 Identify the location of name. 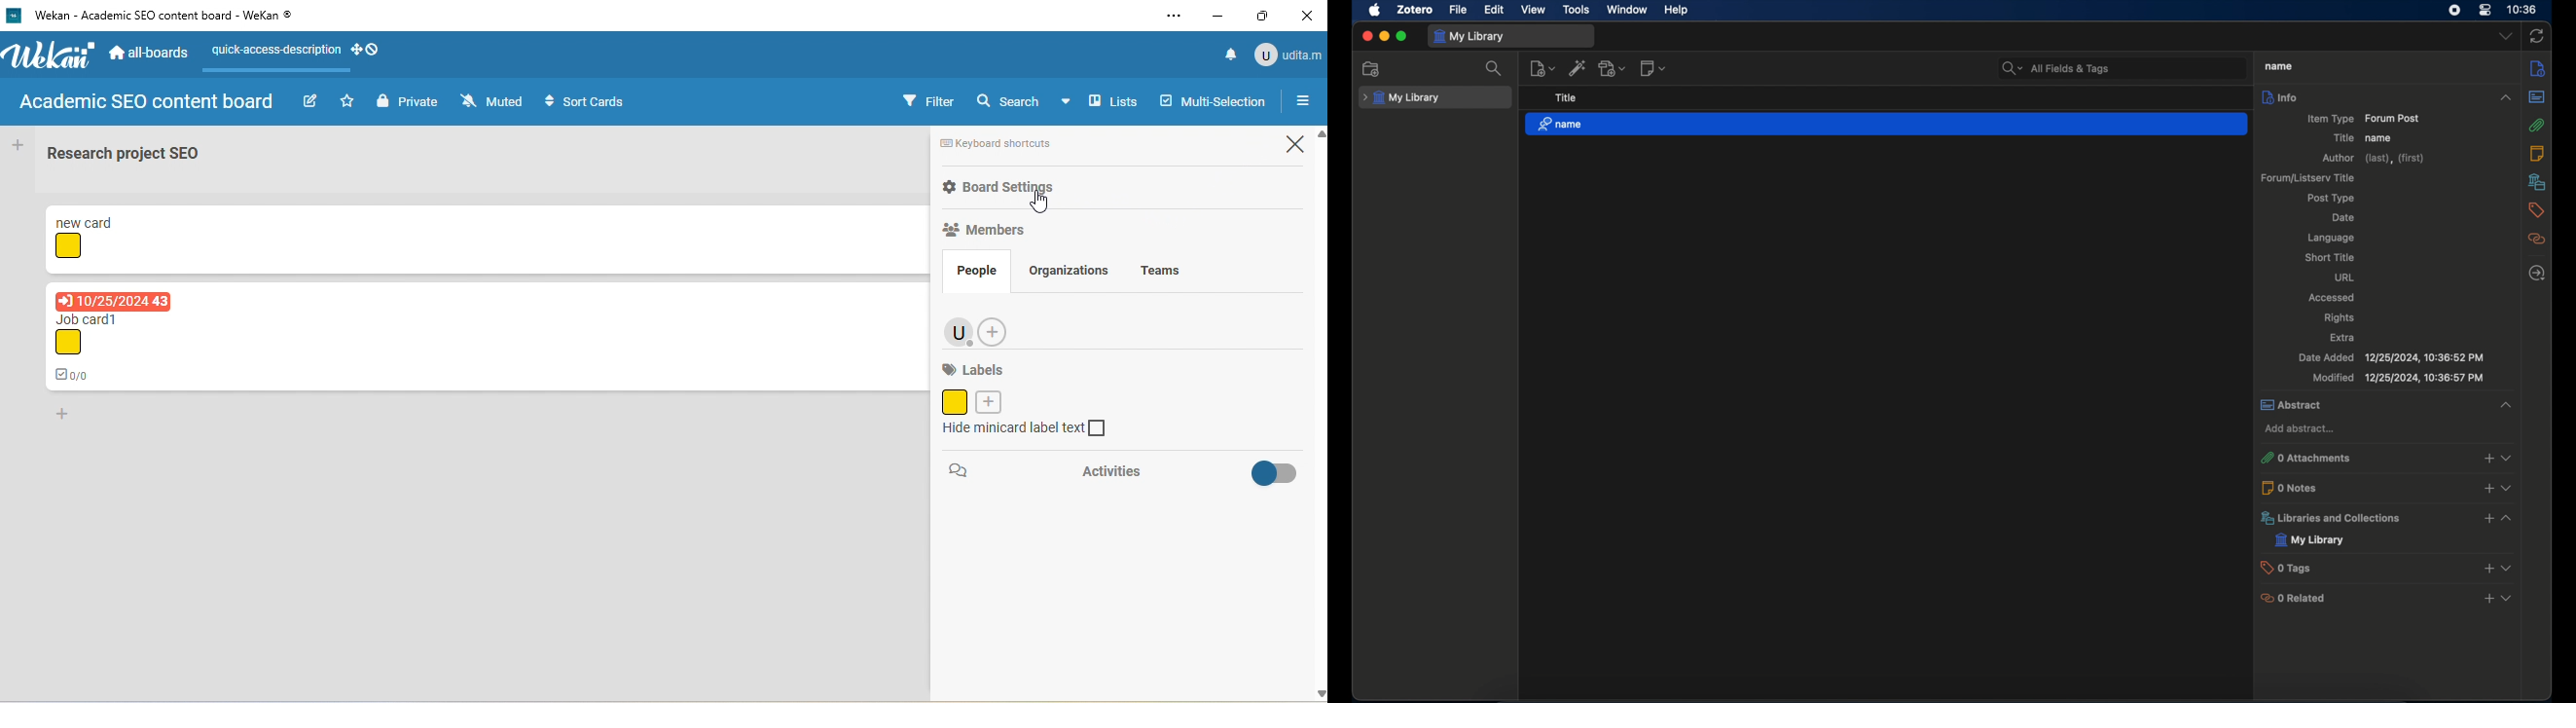
(1886, 124).